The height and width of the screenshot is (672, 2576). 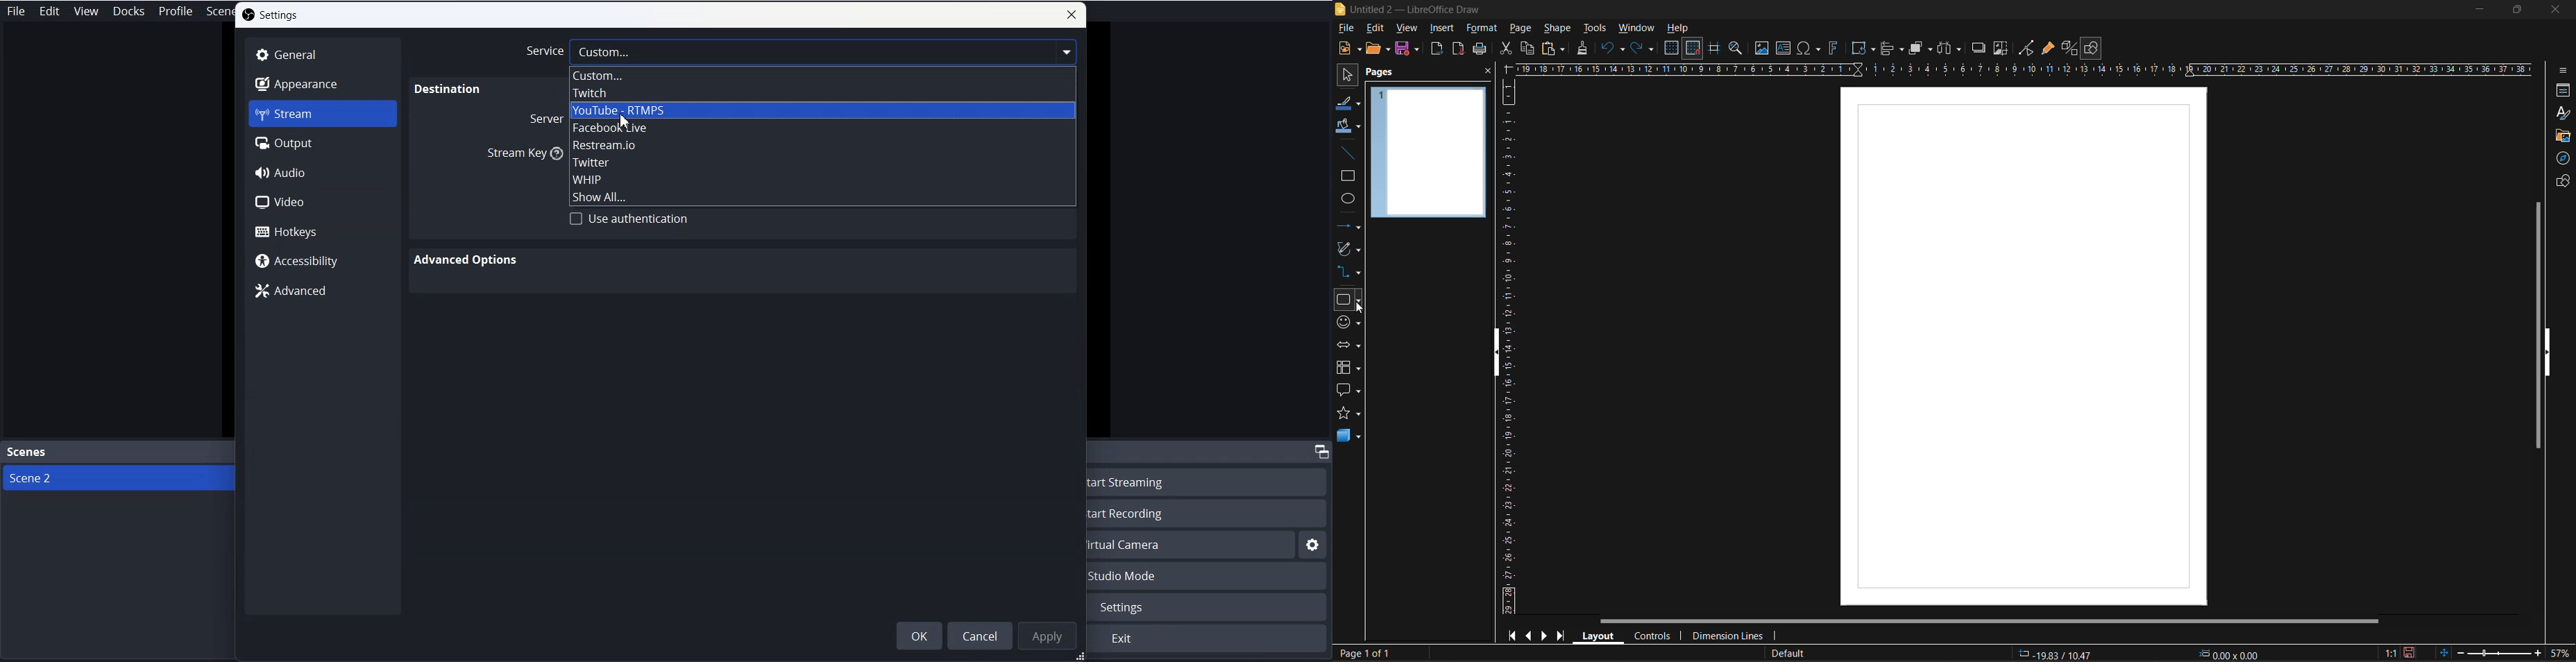 What do you see at coordinates (1988, 622) in the screenshot?
I see `horizontal scroll bar` at bounding box center [1988, 622].